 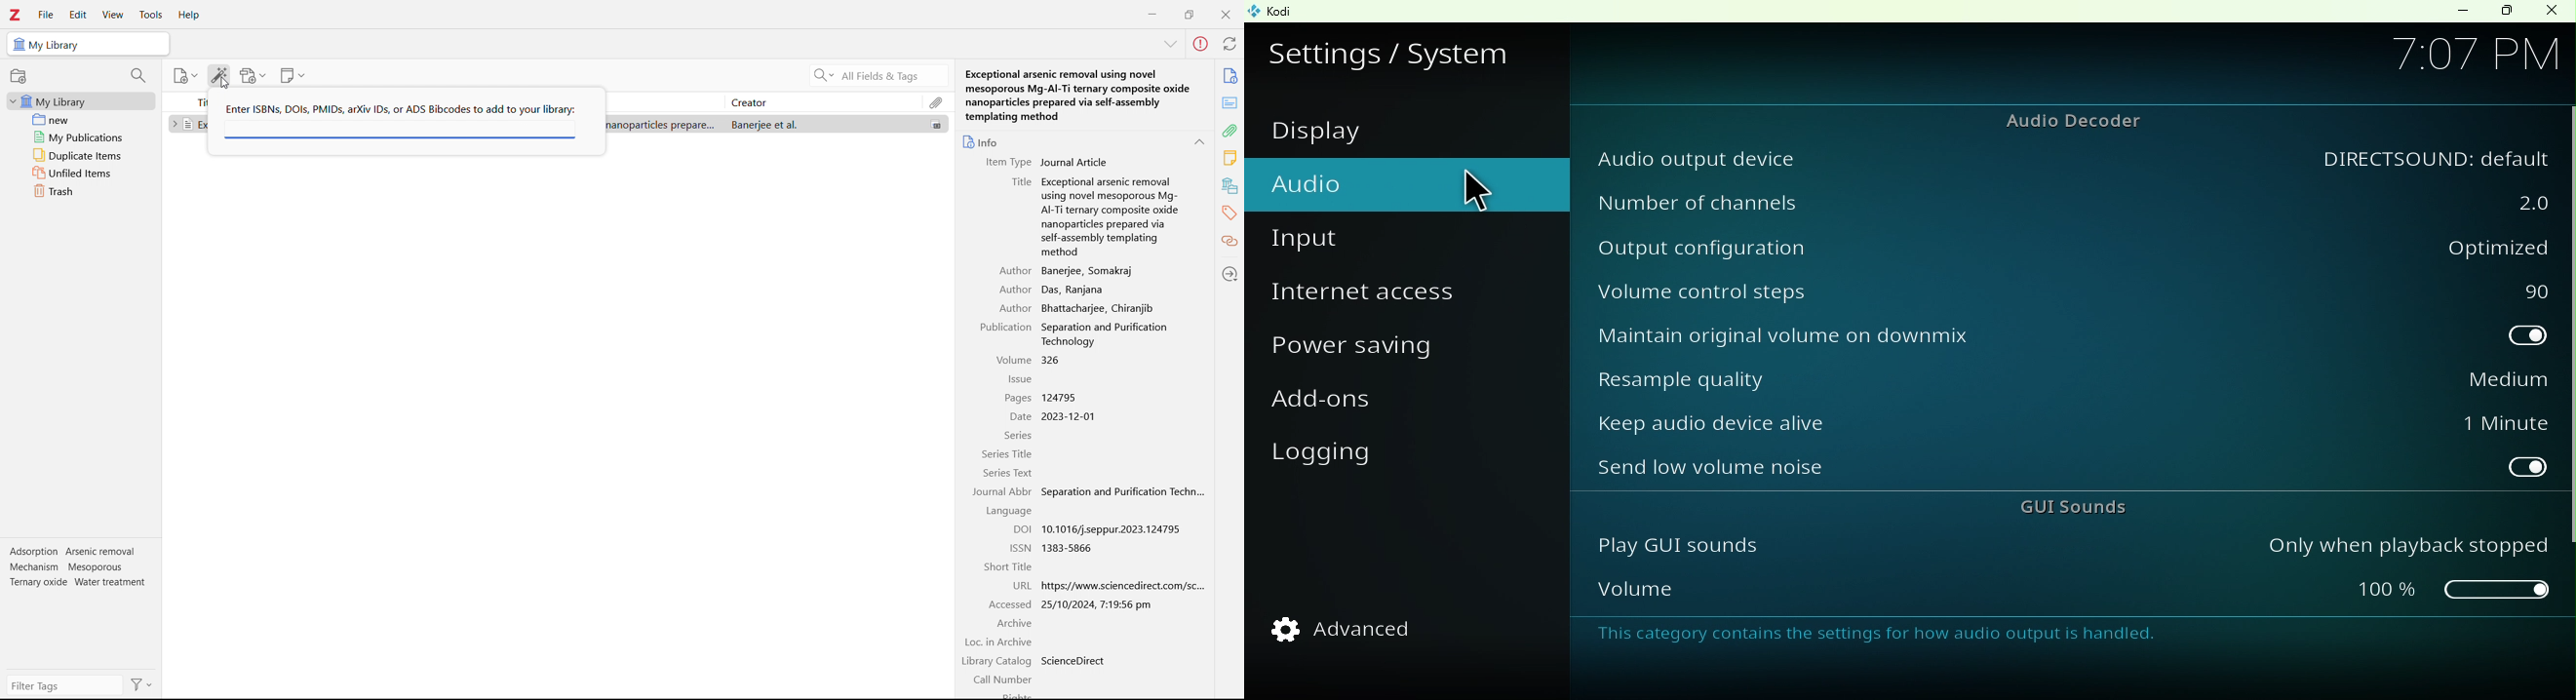 I want to click on file, so click(x=45, y=15).